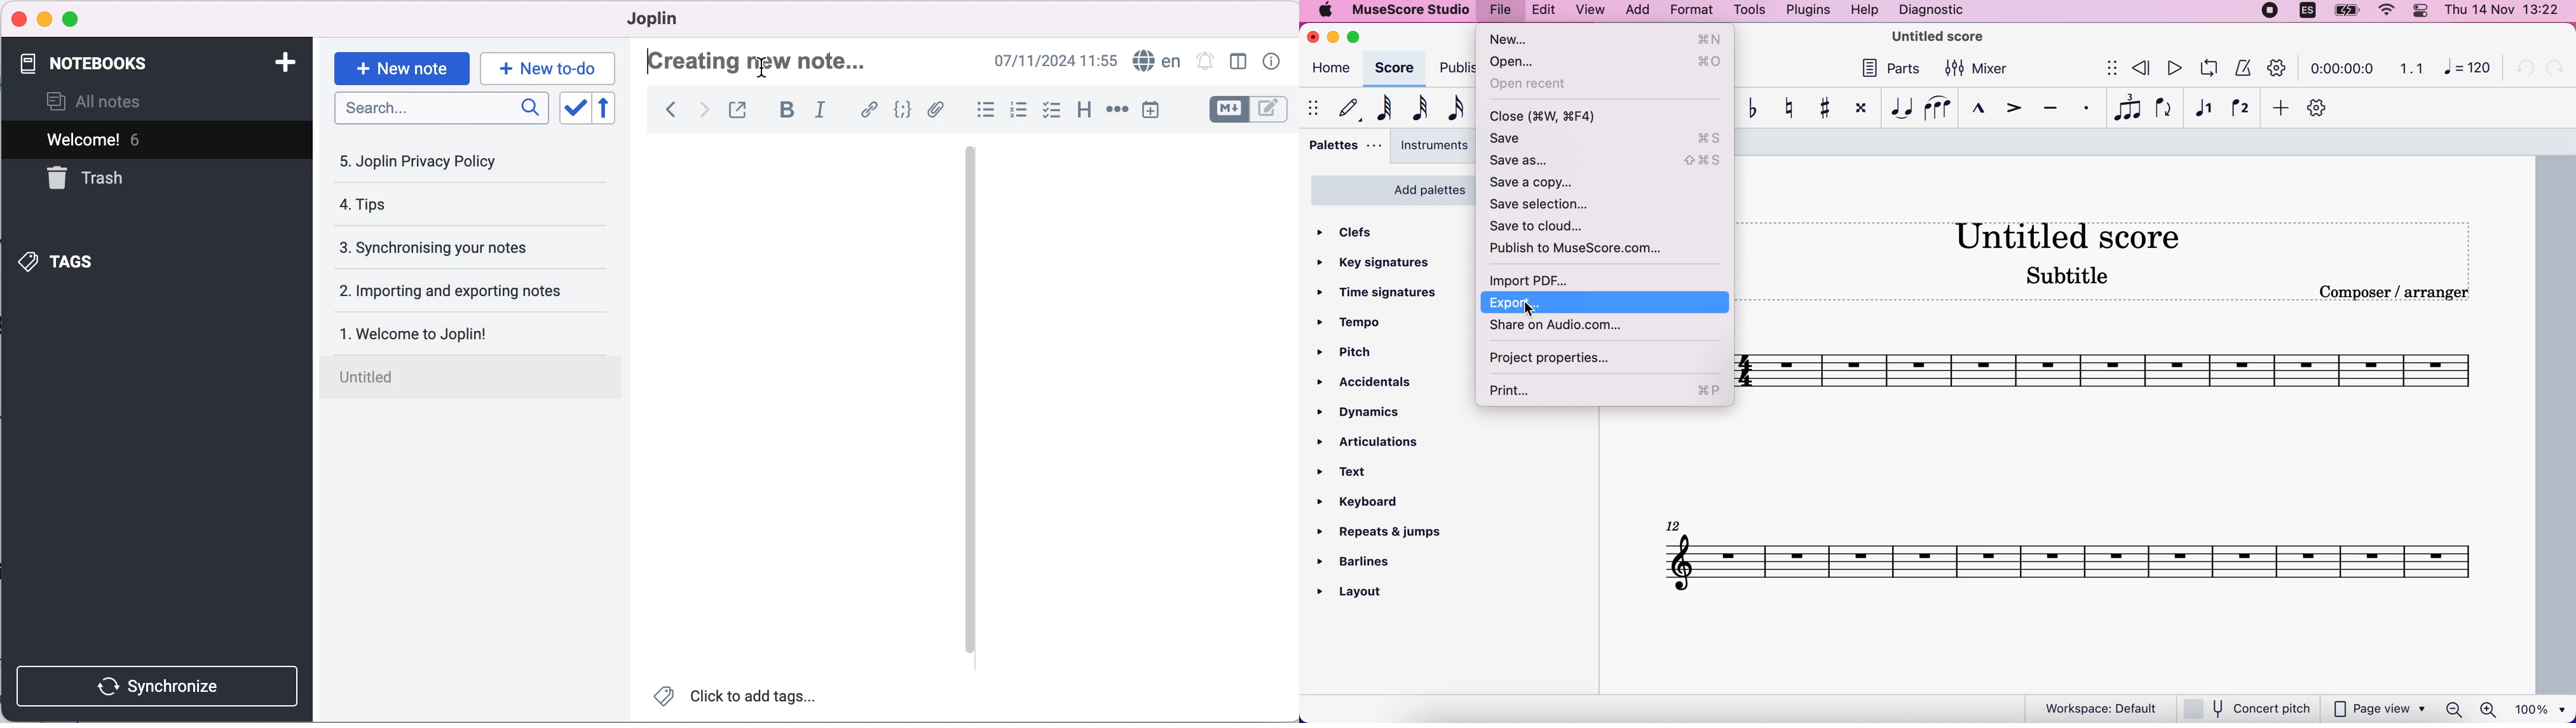 The height and width of the screenshot is (728, 2576). I want to click on tenuto, so click(2051, 111).